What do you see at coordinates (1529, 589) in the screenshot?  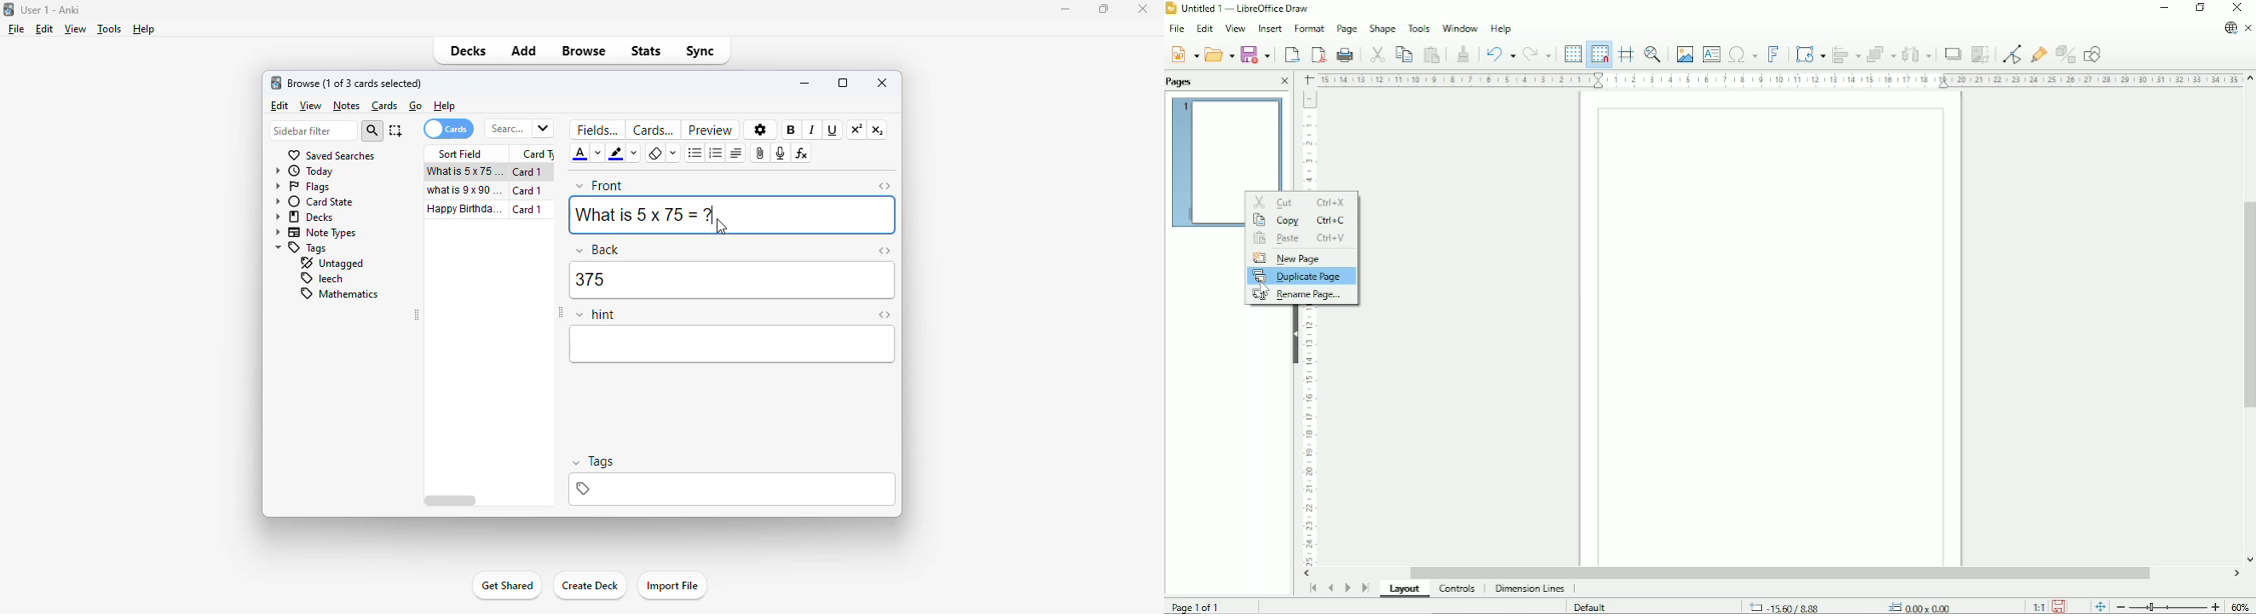 I see `Dimension lines` at bounding box center [1529, 589].